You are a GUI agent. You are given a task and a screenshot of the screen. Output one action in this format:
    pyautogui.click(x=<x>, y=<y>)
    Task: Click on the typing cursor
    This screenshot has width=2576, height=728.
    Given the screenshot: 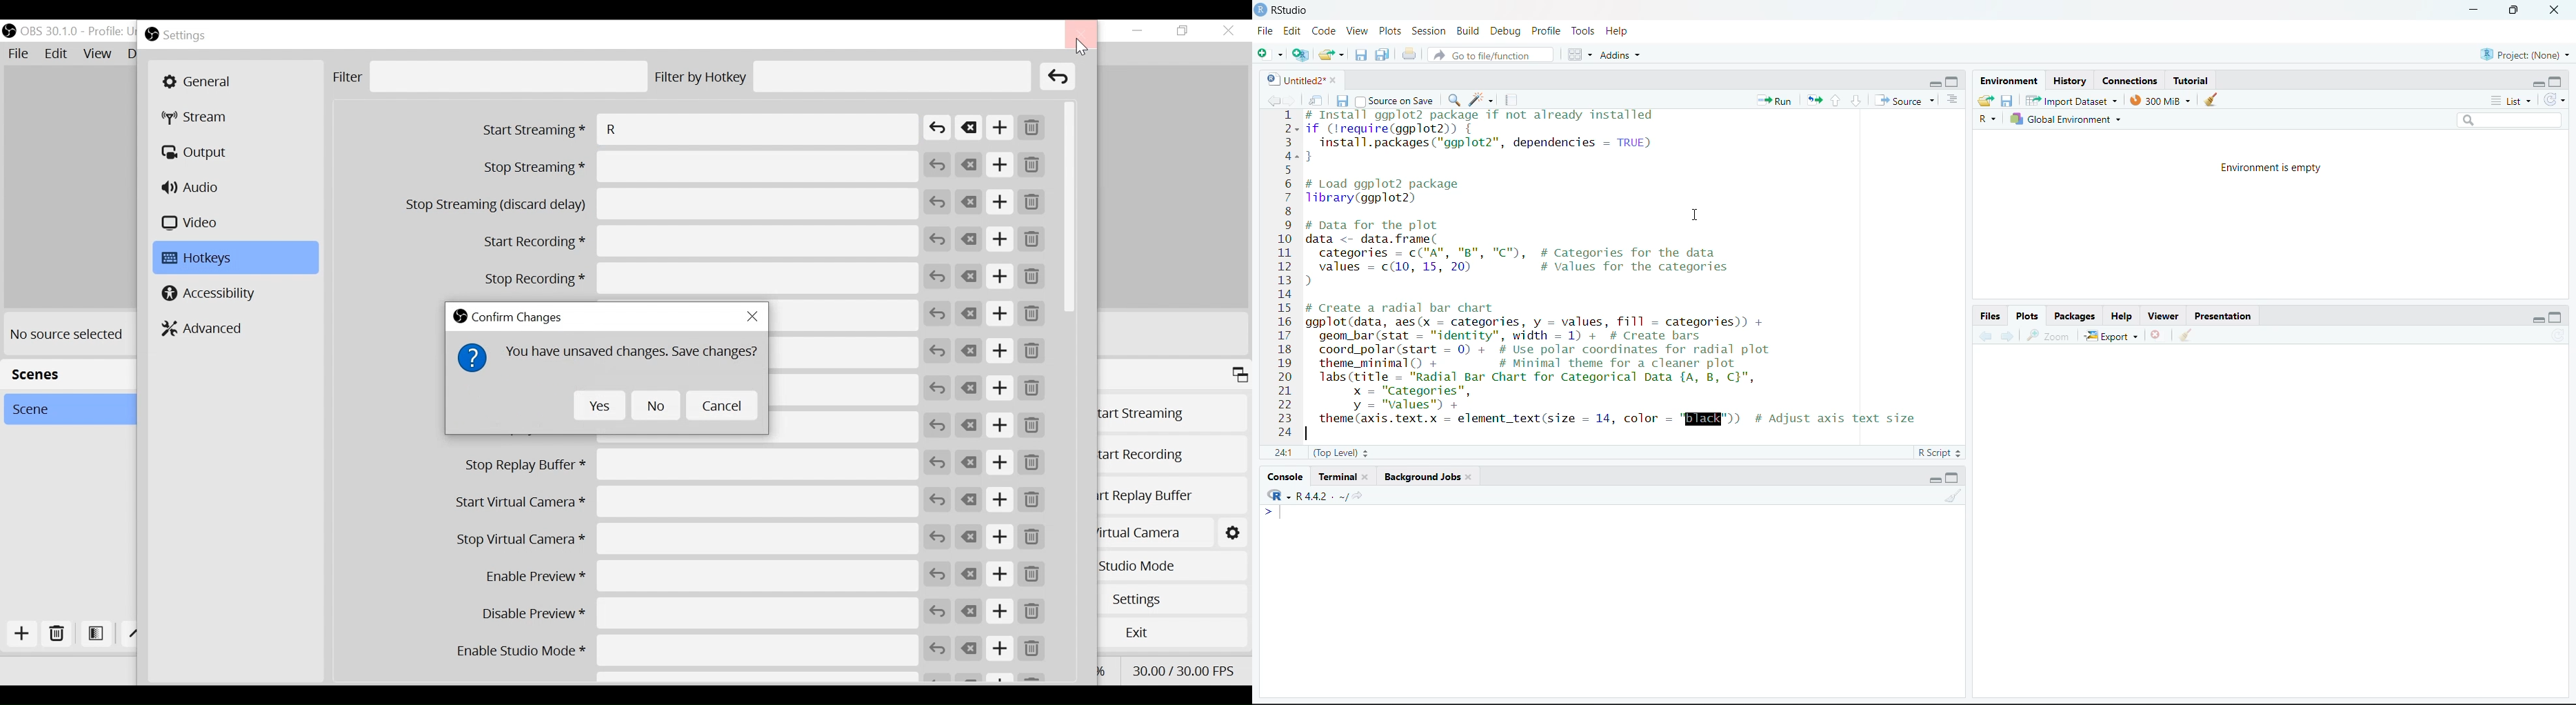 What is the action you would take?
    pyautogui.click(x=1276, y=515)
    